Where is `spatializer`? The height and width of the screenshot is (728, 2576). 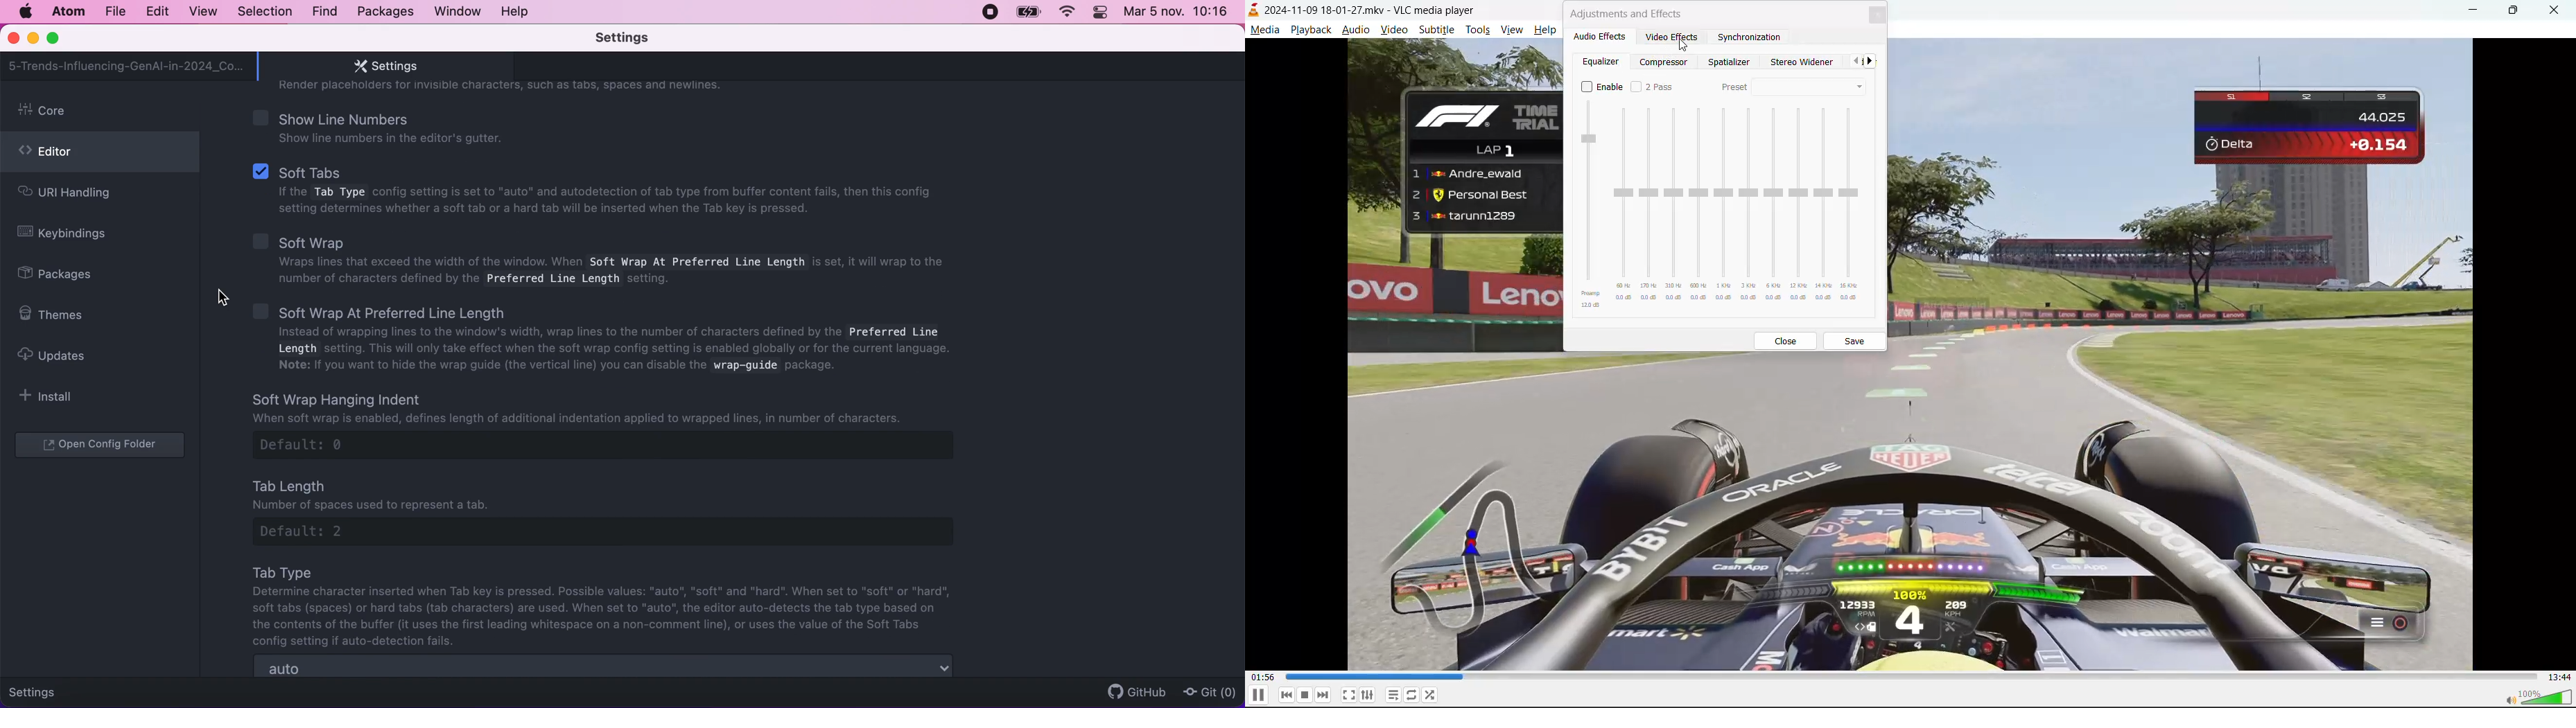
spatializer is located at coordinates (1730, 63).